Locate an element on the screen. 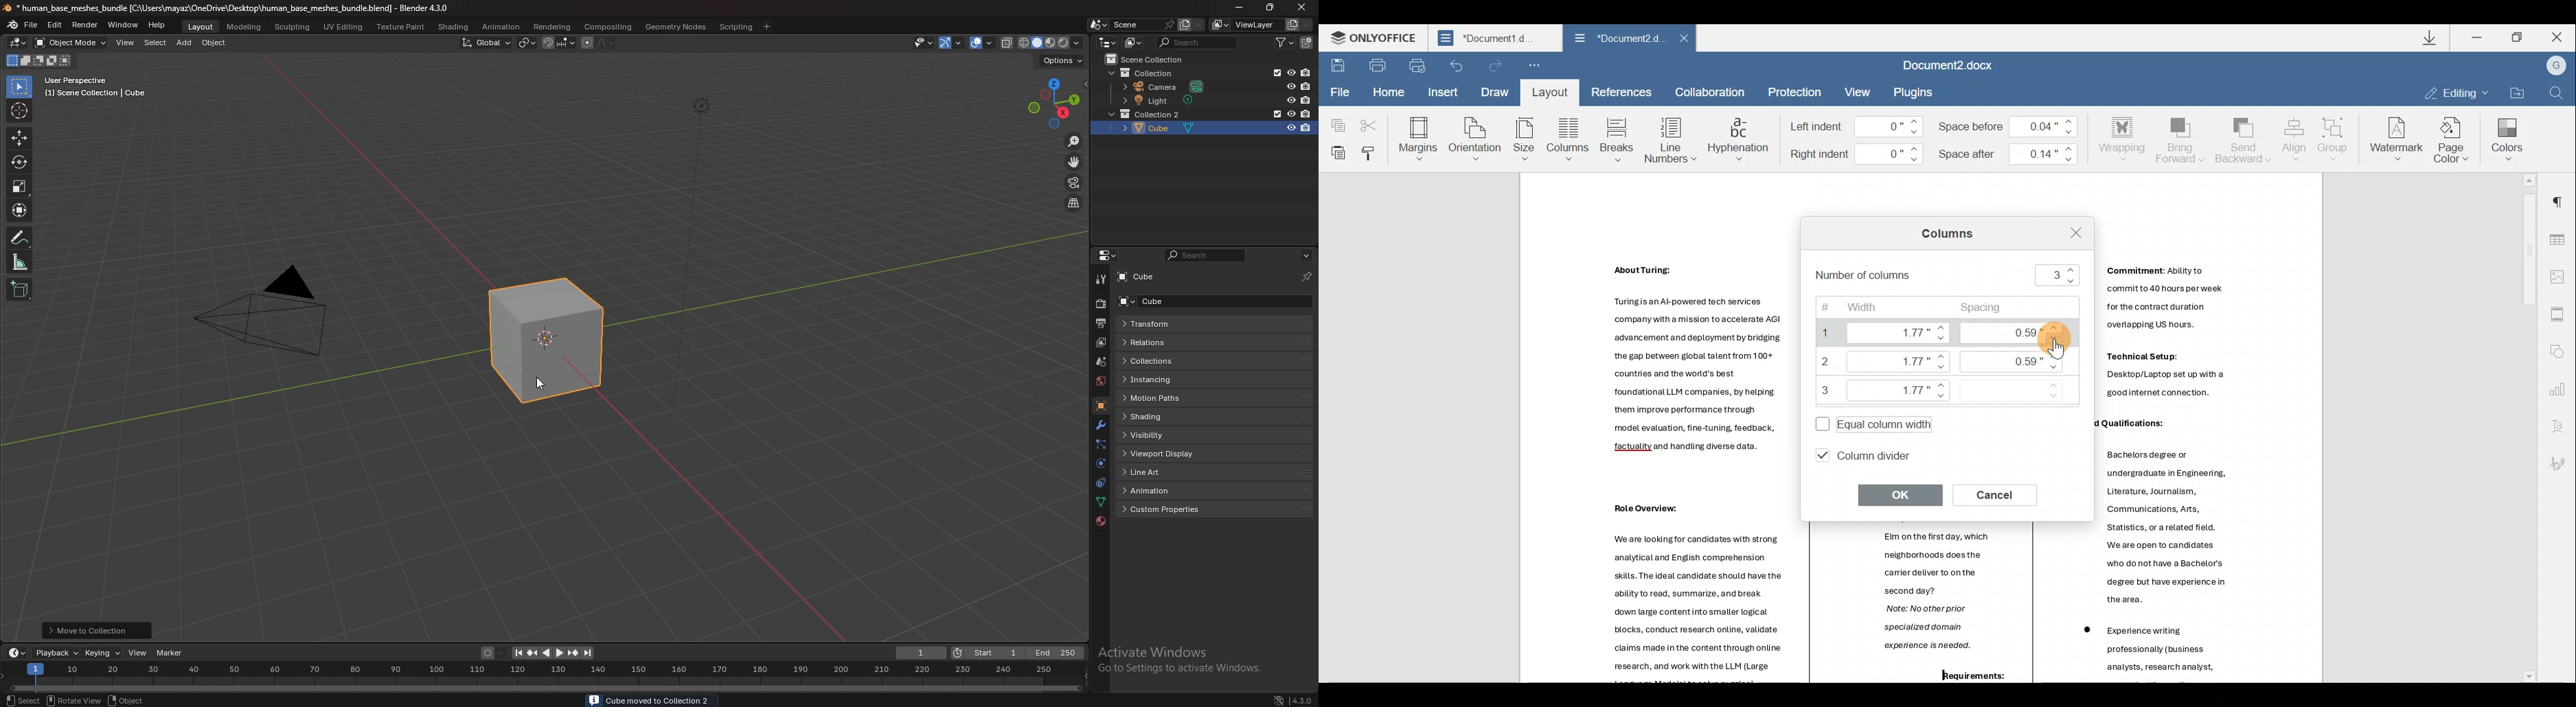 The image size is (2576, 728). Paste is located at coordinates (1335, 151).